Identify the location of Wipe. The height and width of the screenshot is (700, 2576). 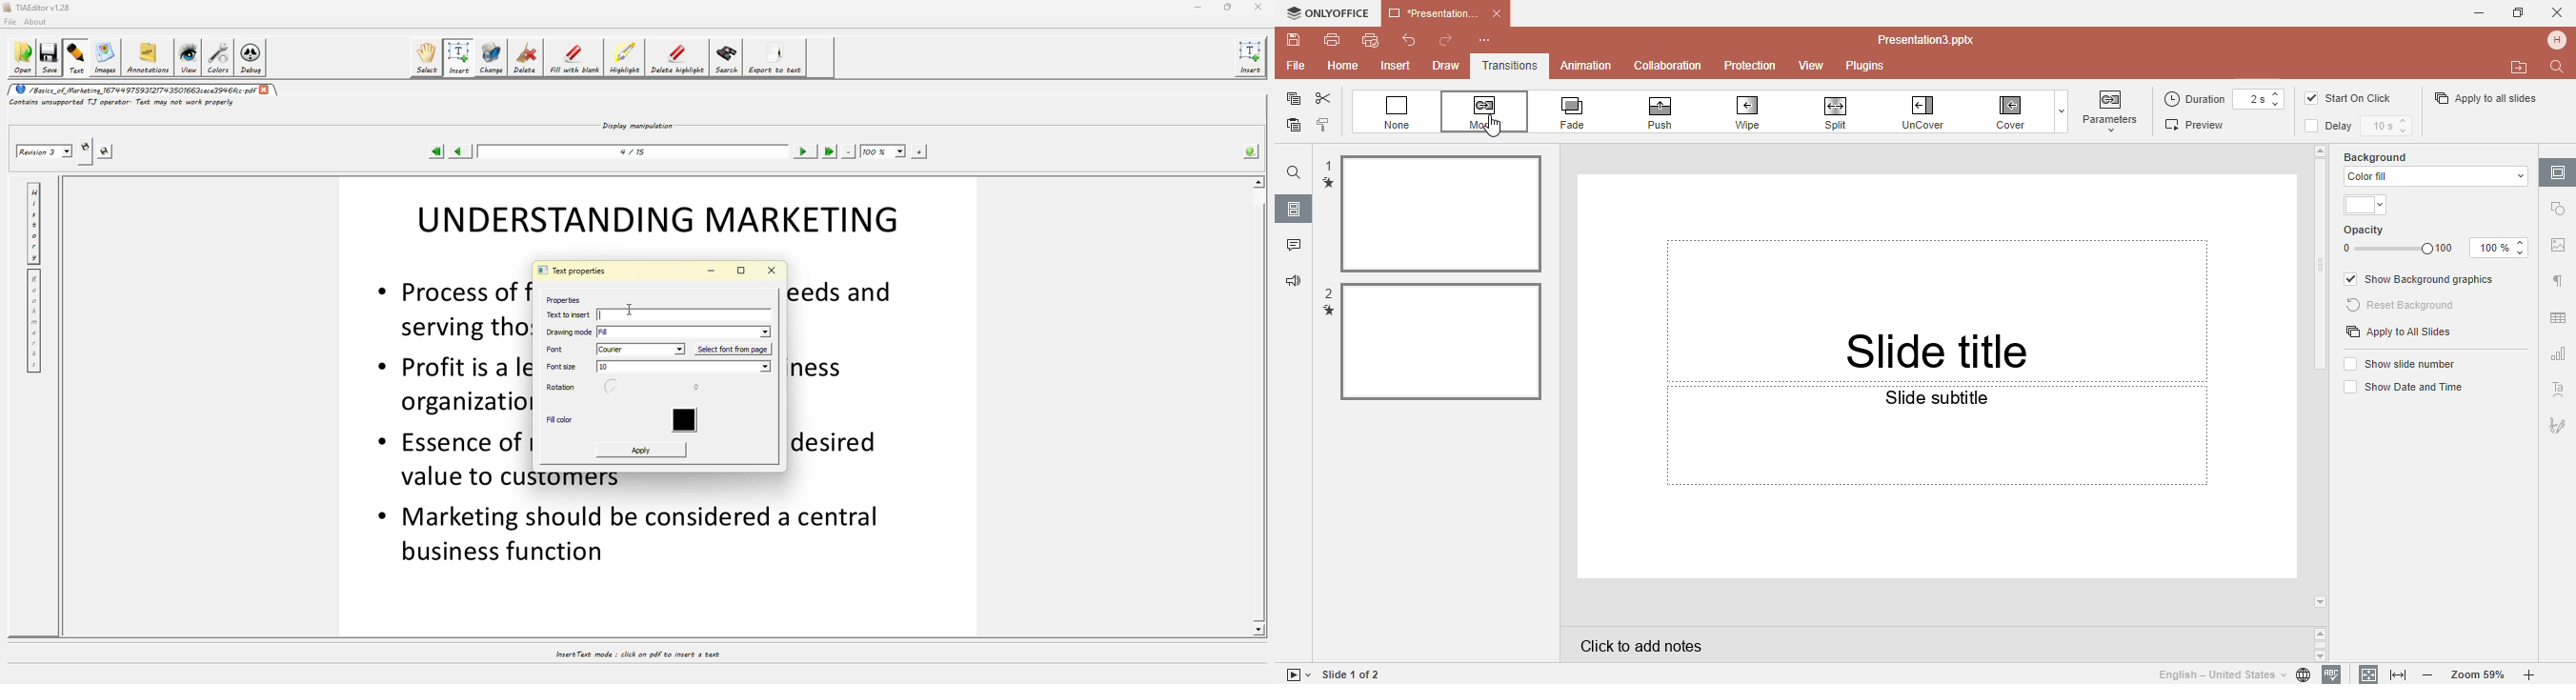
(1759, 111).